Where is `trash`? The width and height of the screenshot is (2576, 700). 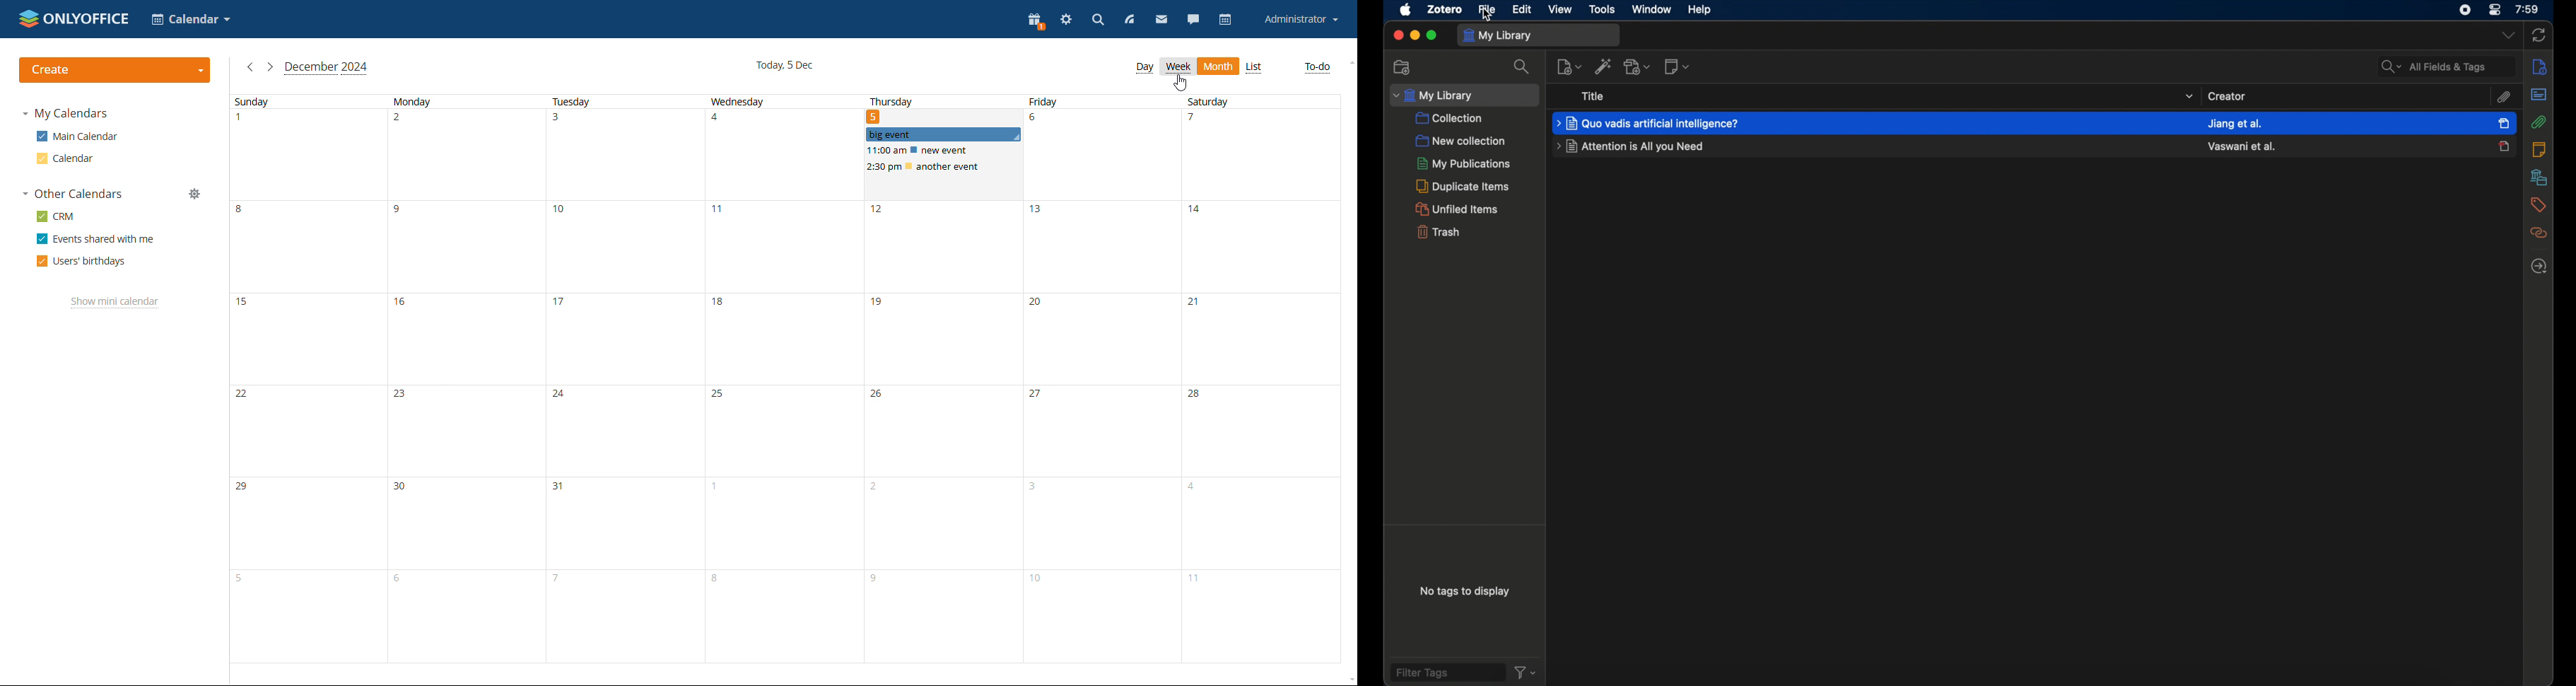 trash is located at coordinates (1437, 231).